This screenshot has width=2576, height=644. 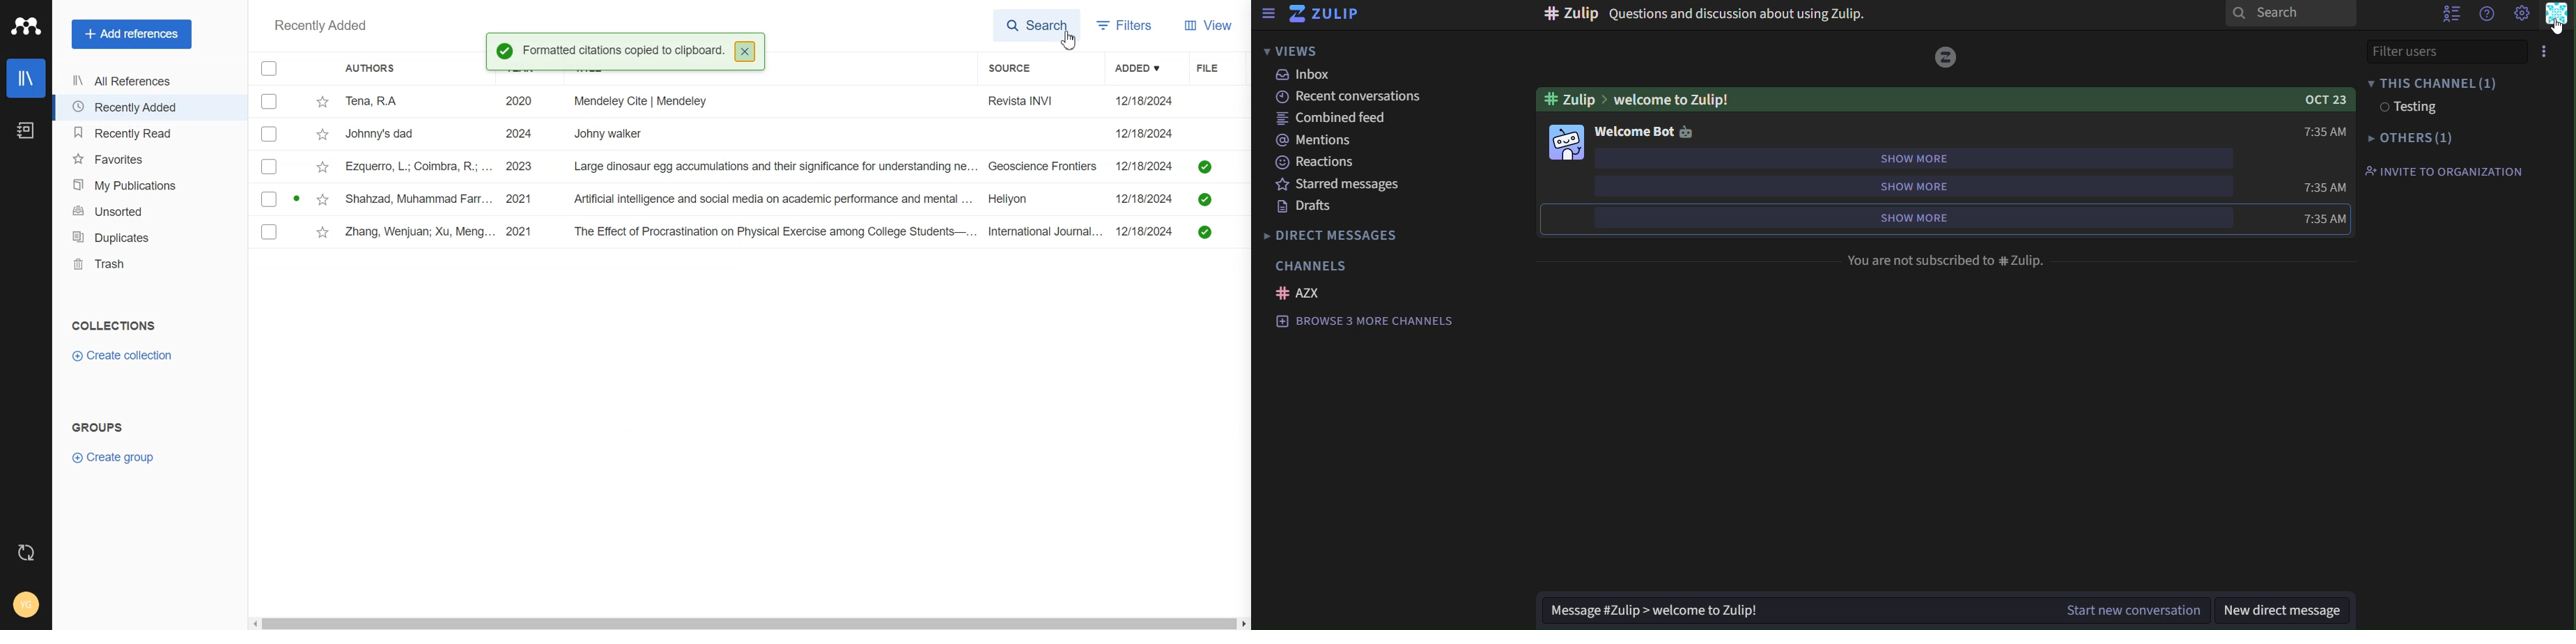 What do you see at coordinates (1567, 143) in the screenshot?
I see `Emoji` at bounding box center [1567, 143].